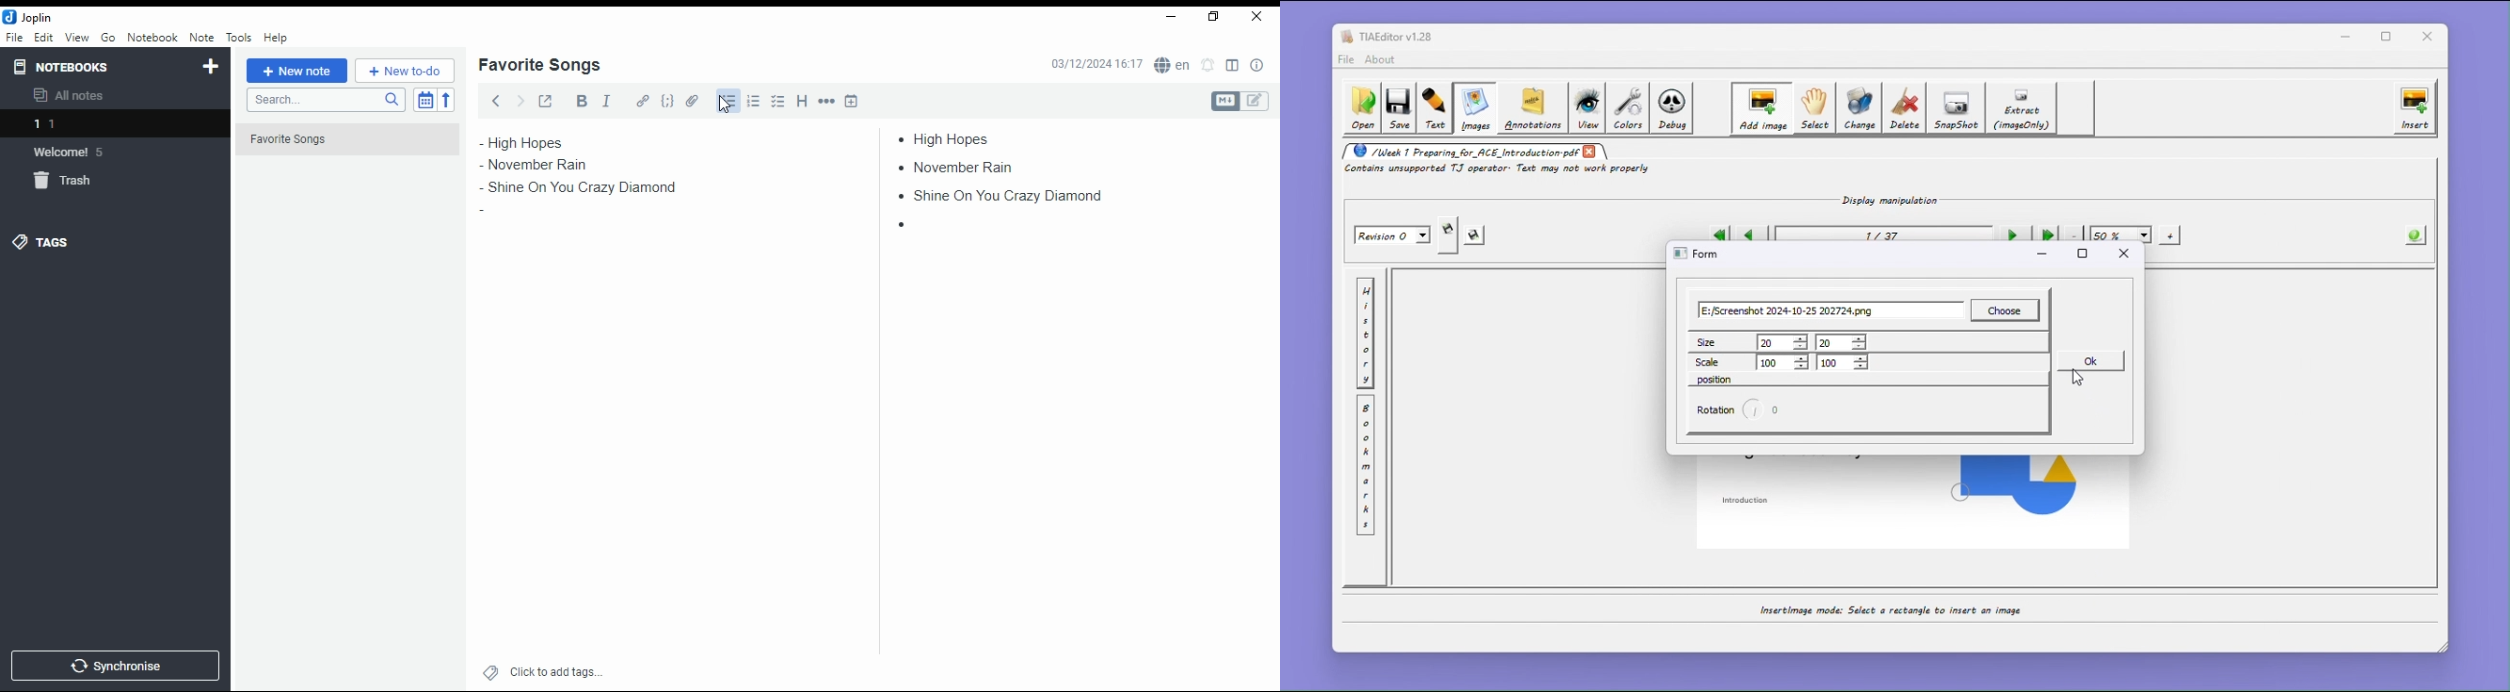 The image size is (2520, 700). Describe the element at coordinates (754, 100) in the screenshot. I see `number list` at that location.